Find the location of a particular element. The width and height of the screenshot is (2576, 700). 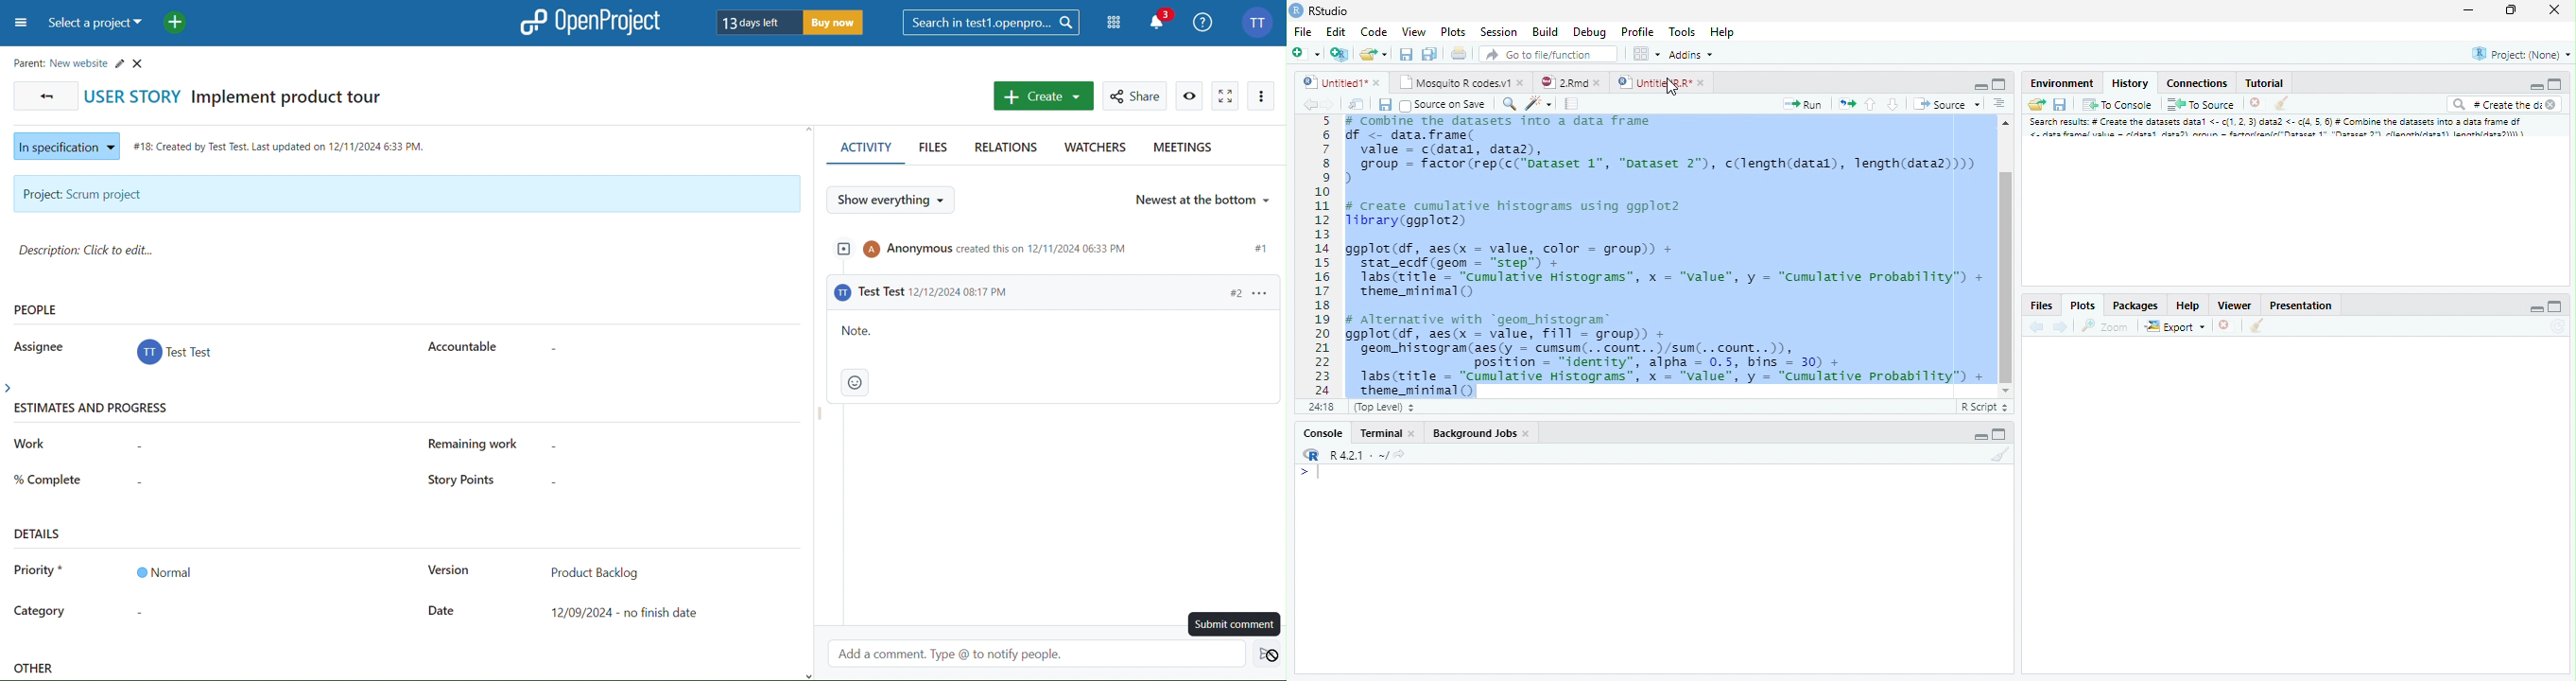

UntitledR.R is located at coordinates (1661, 81).